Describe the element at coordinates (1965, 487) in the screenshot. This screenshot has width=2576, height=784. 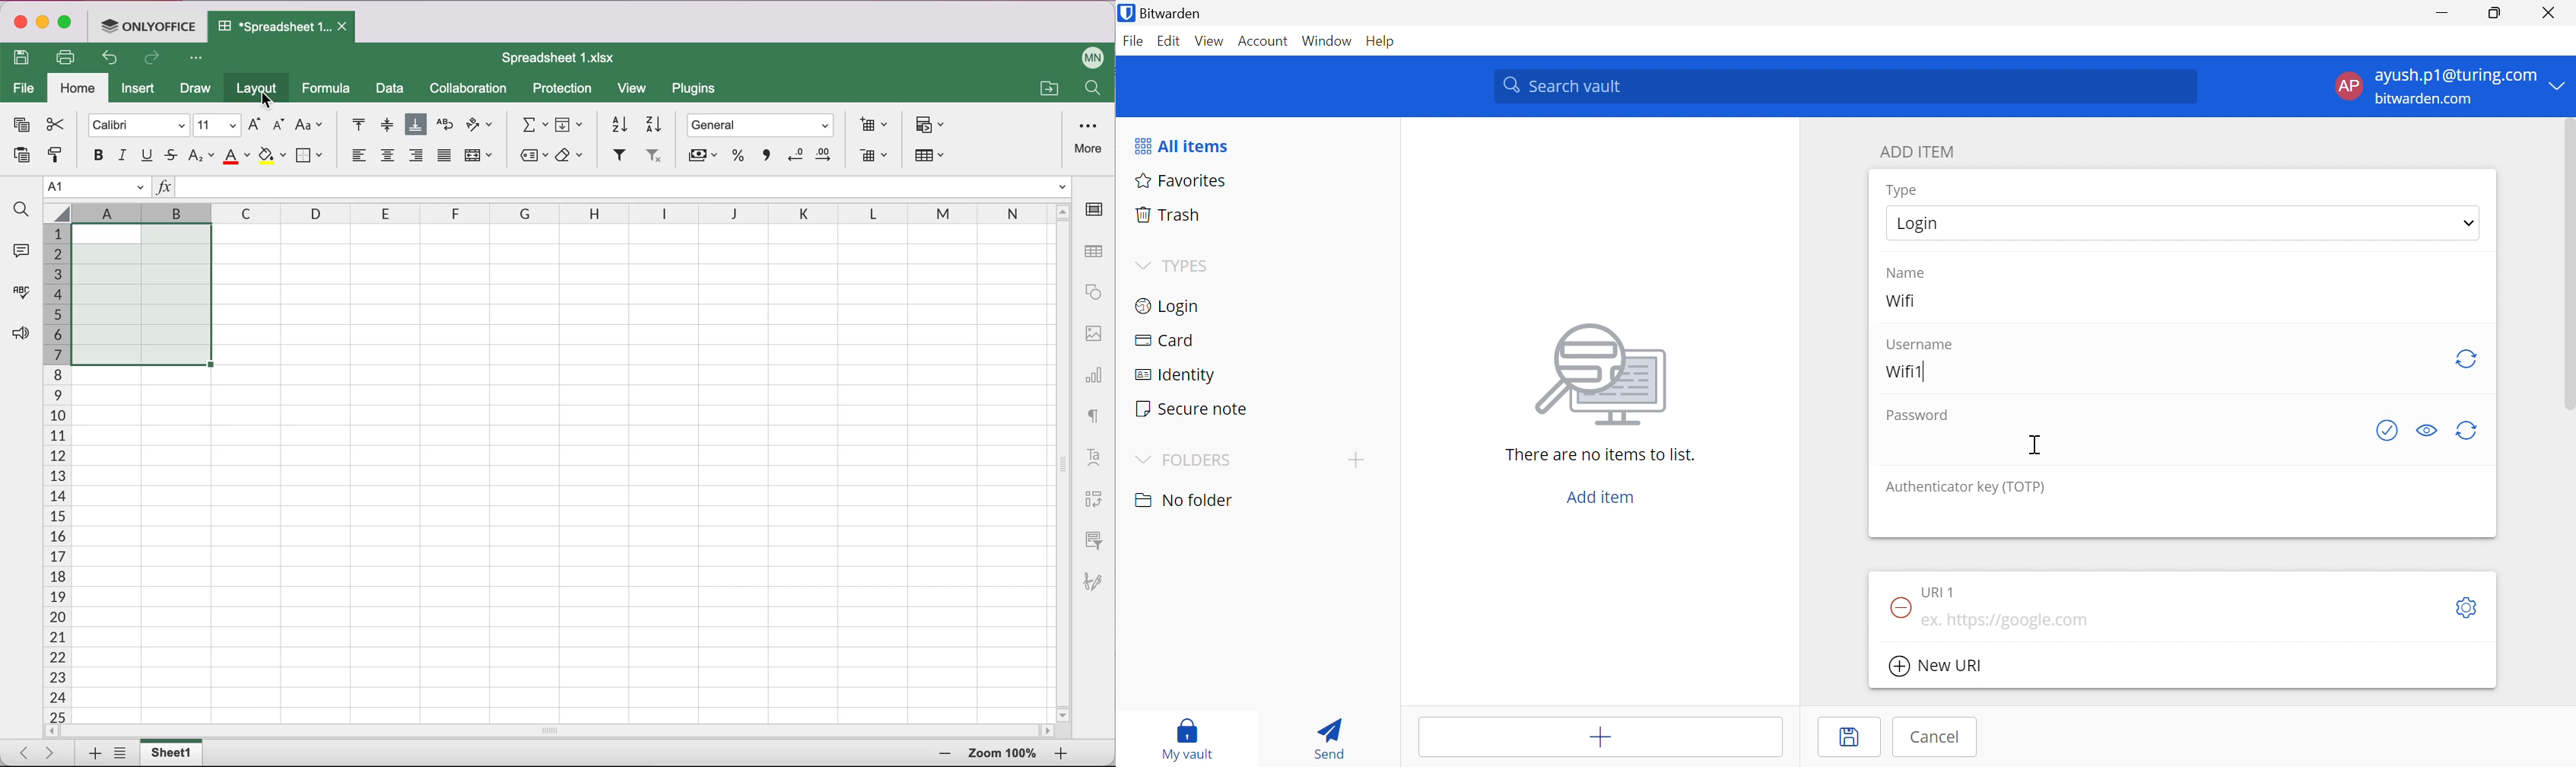
I see `Authenticator key (TOTP)` at that location.